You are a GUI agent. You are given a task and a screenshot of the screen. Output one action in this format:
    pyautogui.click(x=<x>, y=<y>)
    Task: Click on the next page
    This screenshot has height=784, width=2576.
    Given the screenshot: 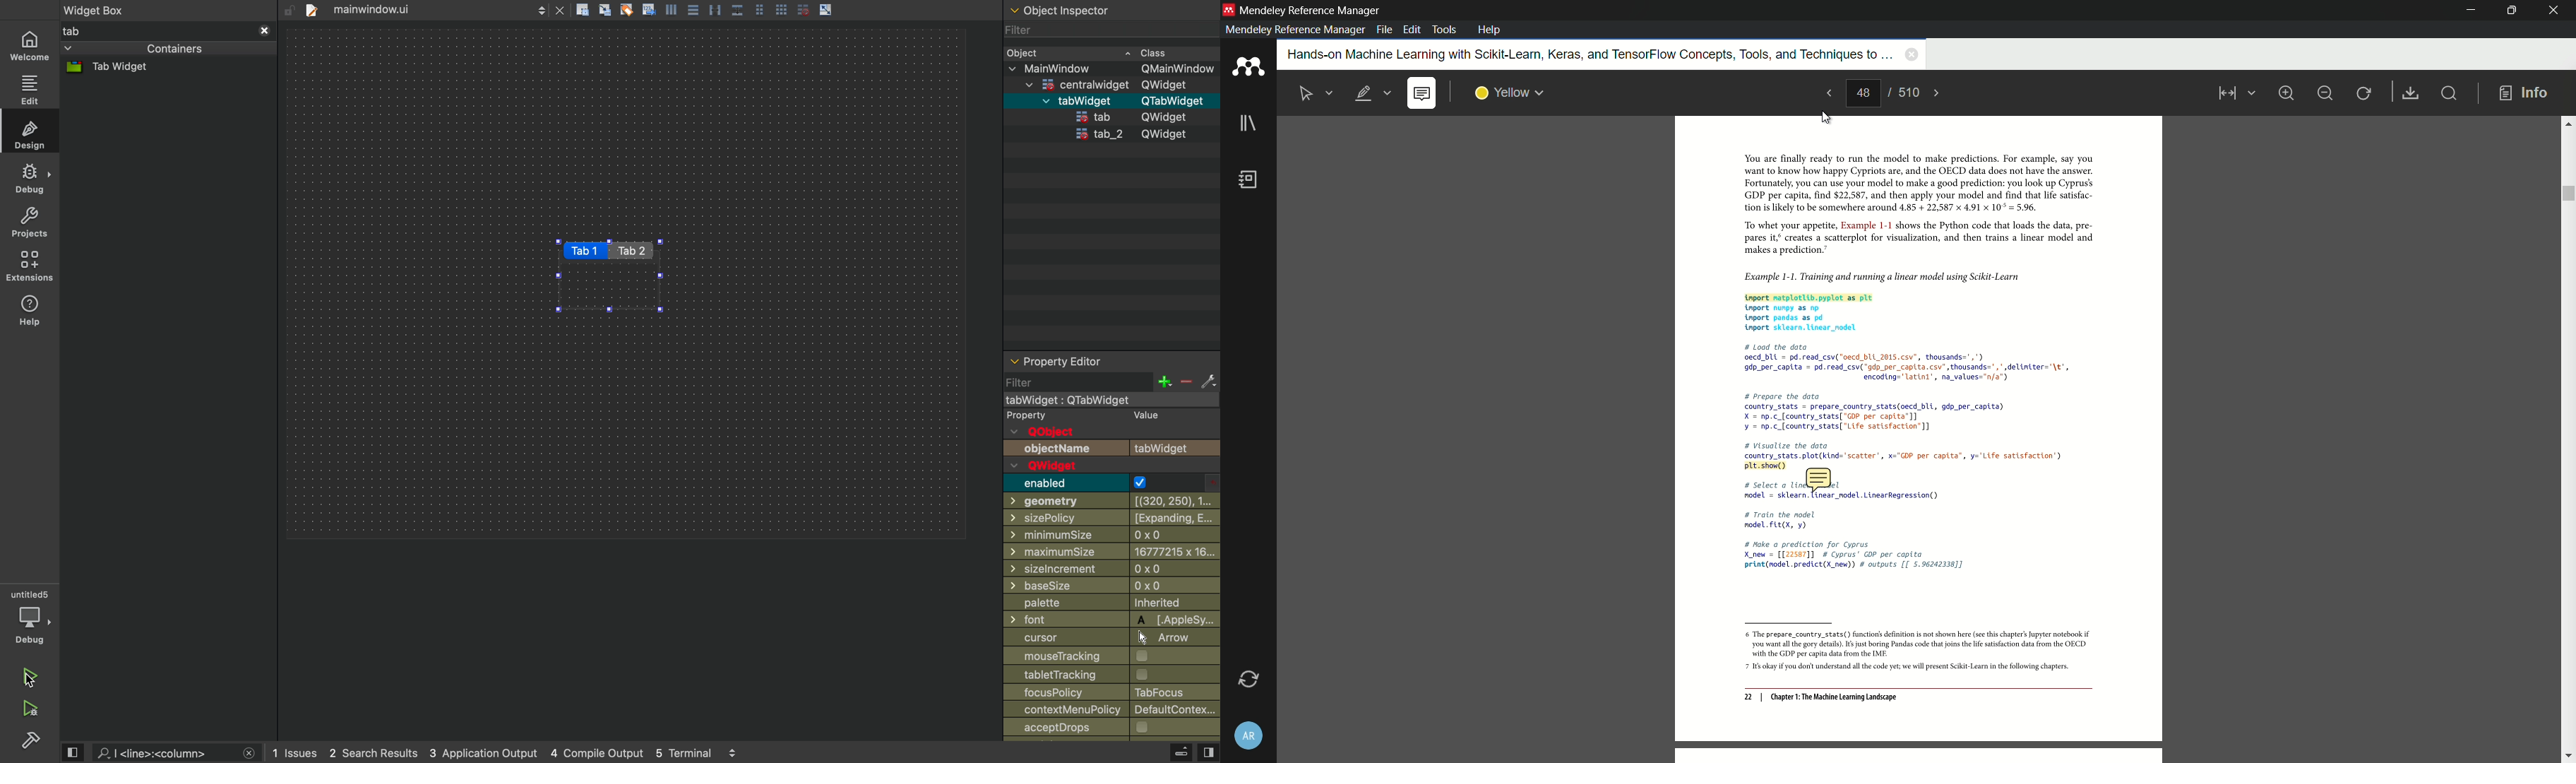 What is the action you would take?
    pyautogui.click(x=1938, y=93)
    